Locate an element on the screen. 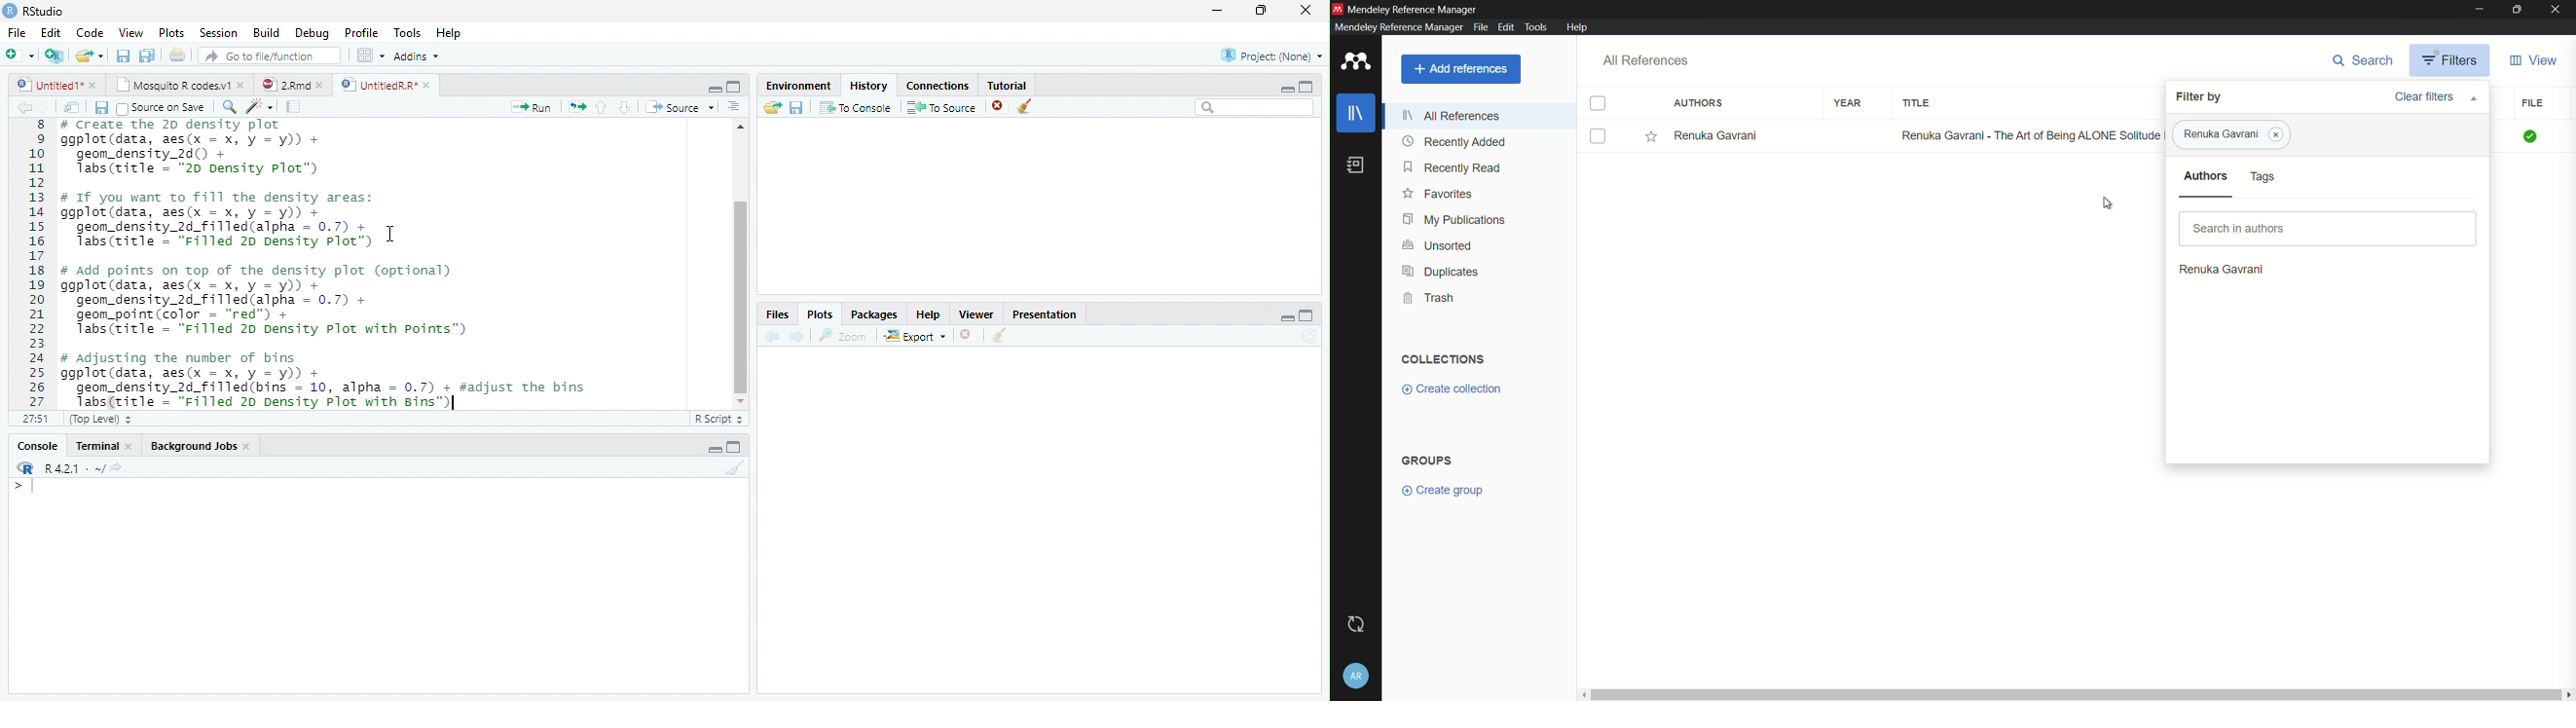  Run is located at coordinates (529, 108).